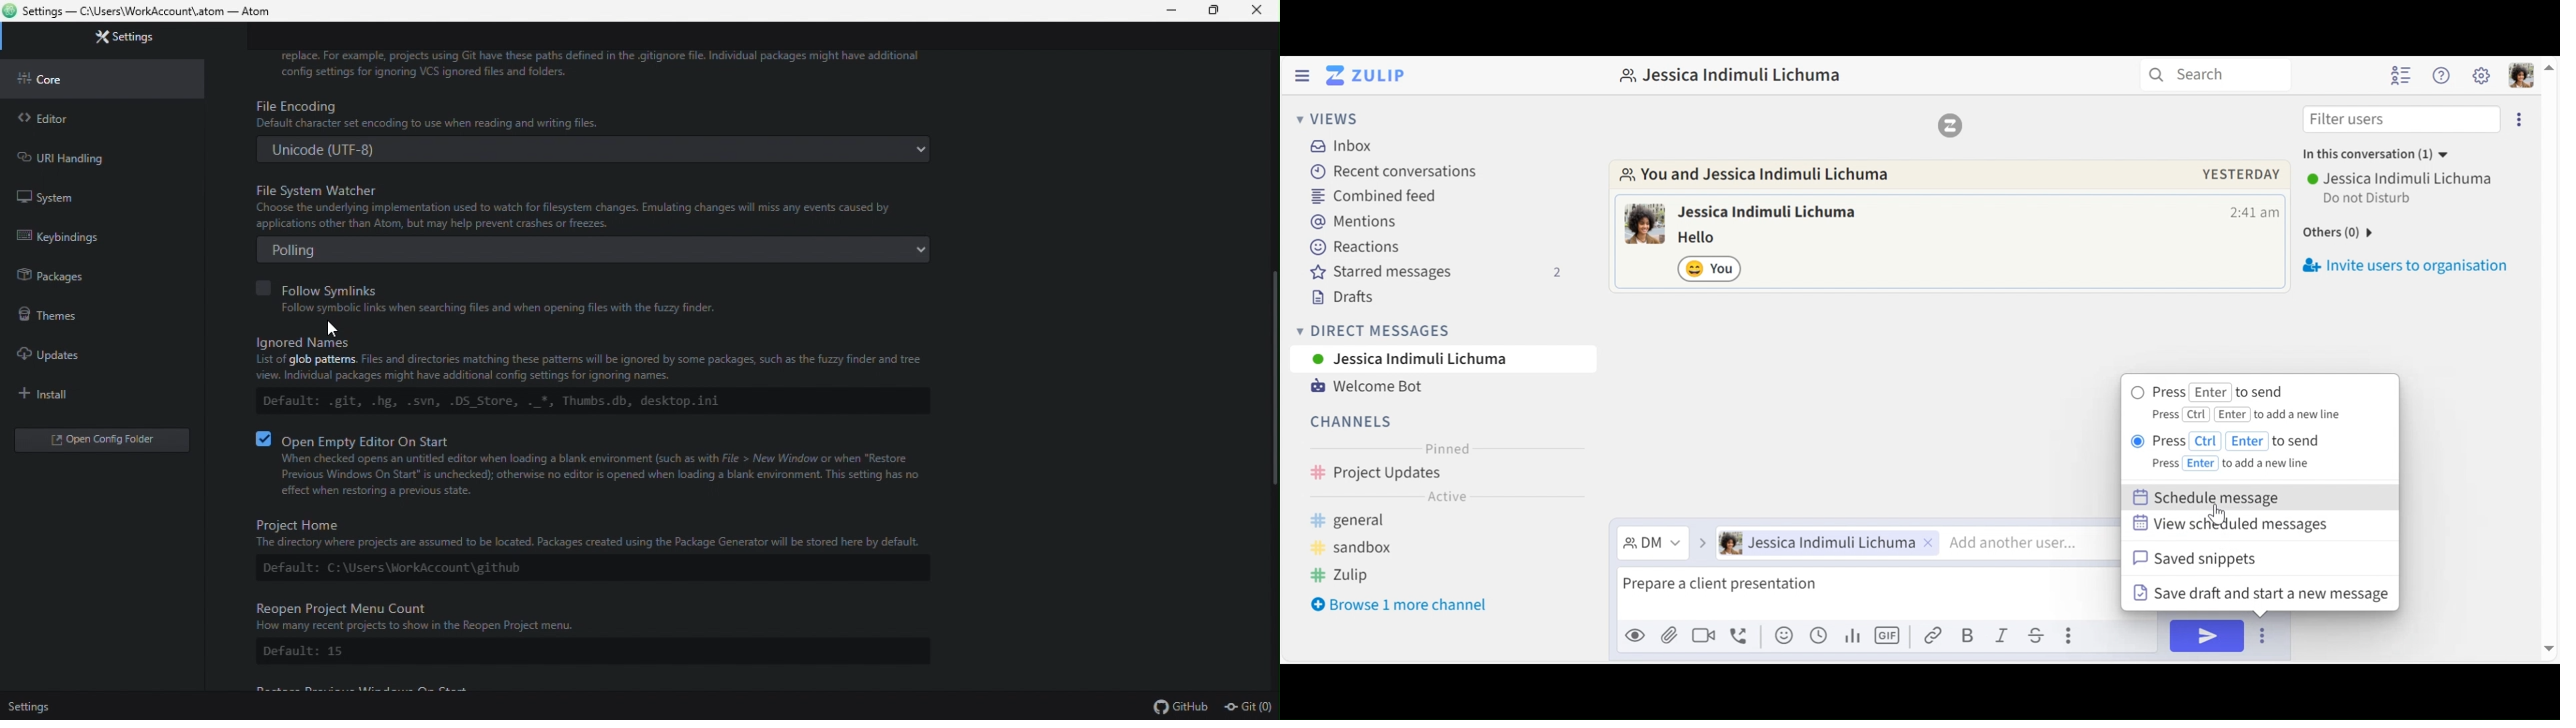  What do you see at coordinates (2409, 263) in the screenshot?
I see `Invite users to organisation` at bounding box center [2409, 263].